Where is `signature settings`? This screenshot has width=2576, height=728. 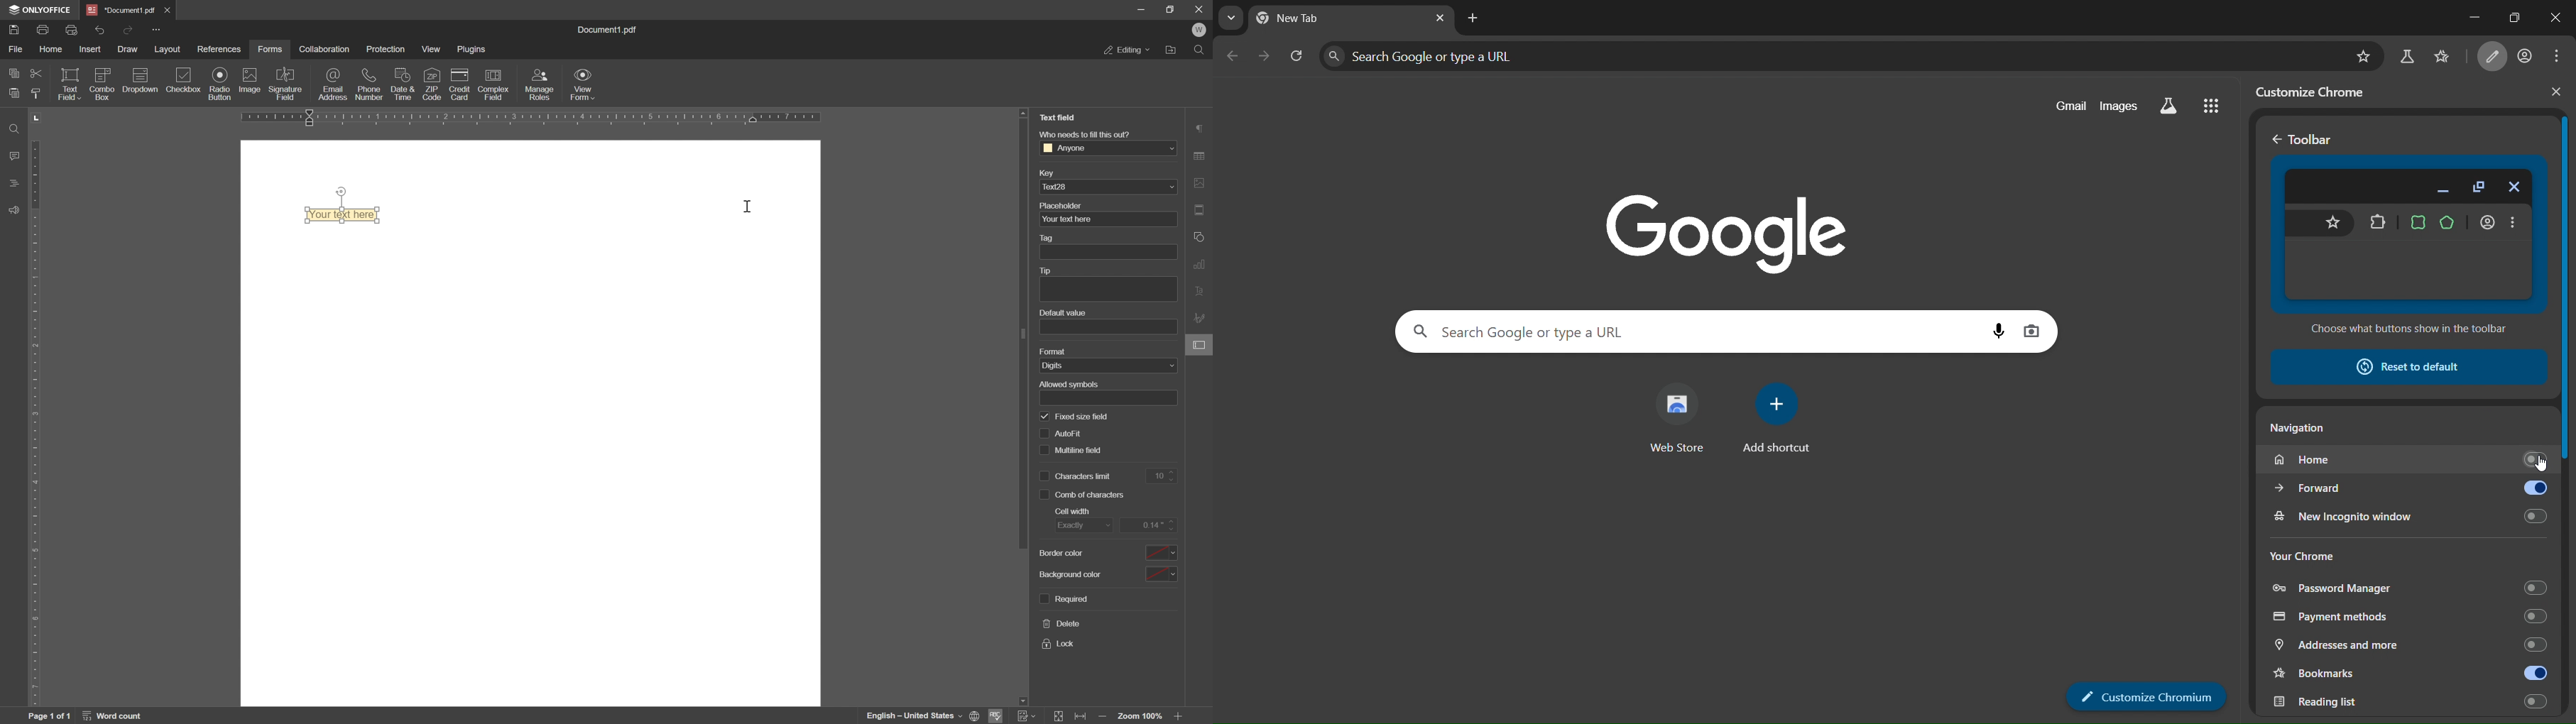
signature settings is located at coordinates (1201, 317).